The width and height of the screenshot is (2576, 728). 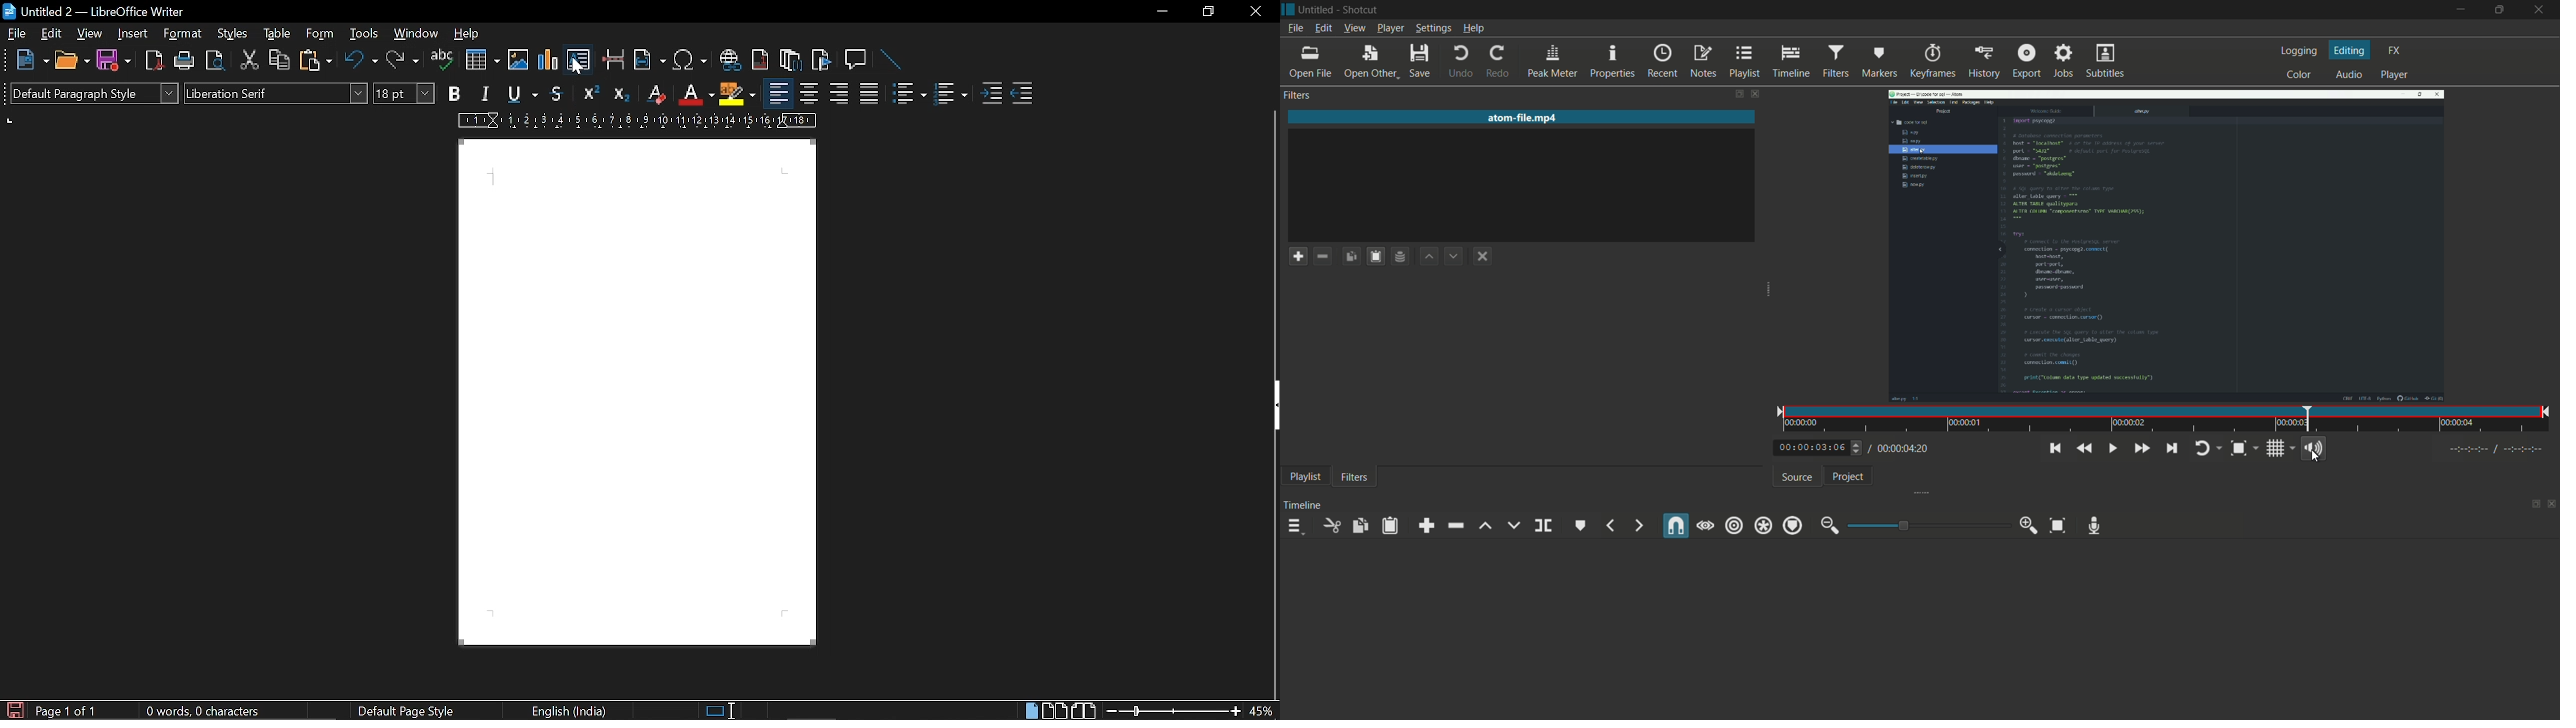 I want to click on toggle player looping, so click(x=2201, y=449).